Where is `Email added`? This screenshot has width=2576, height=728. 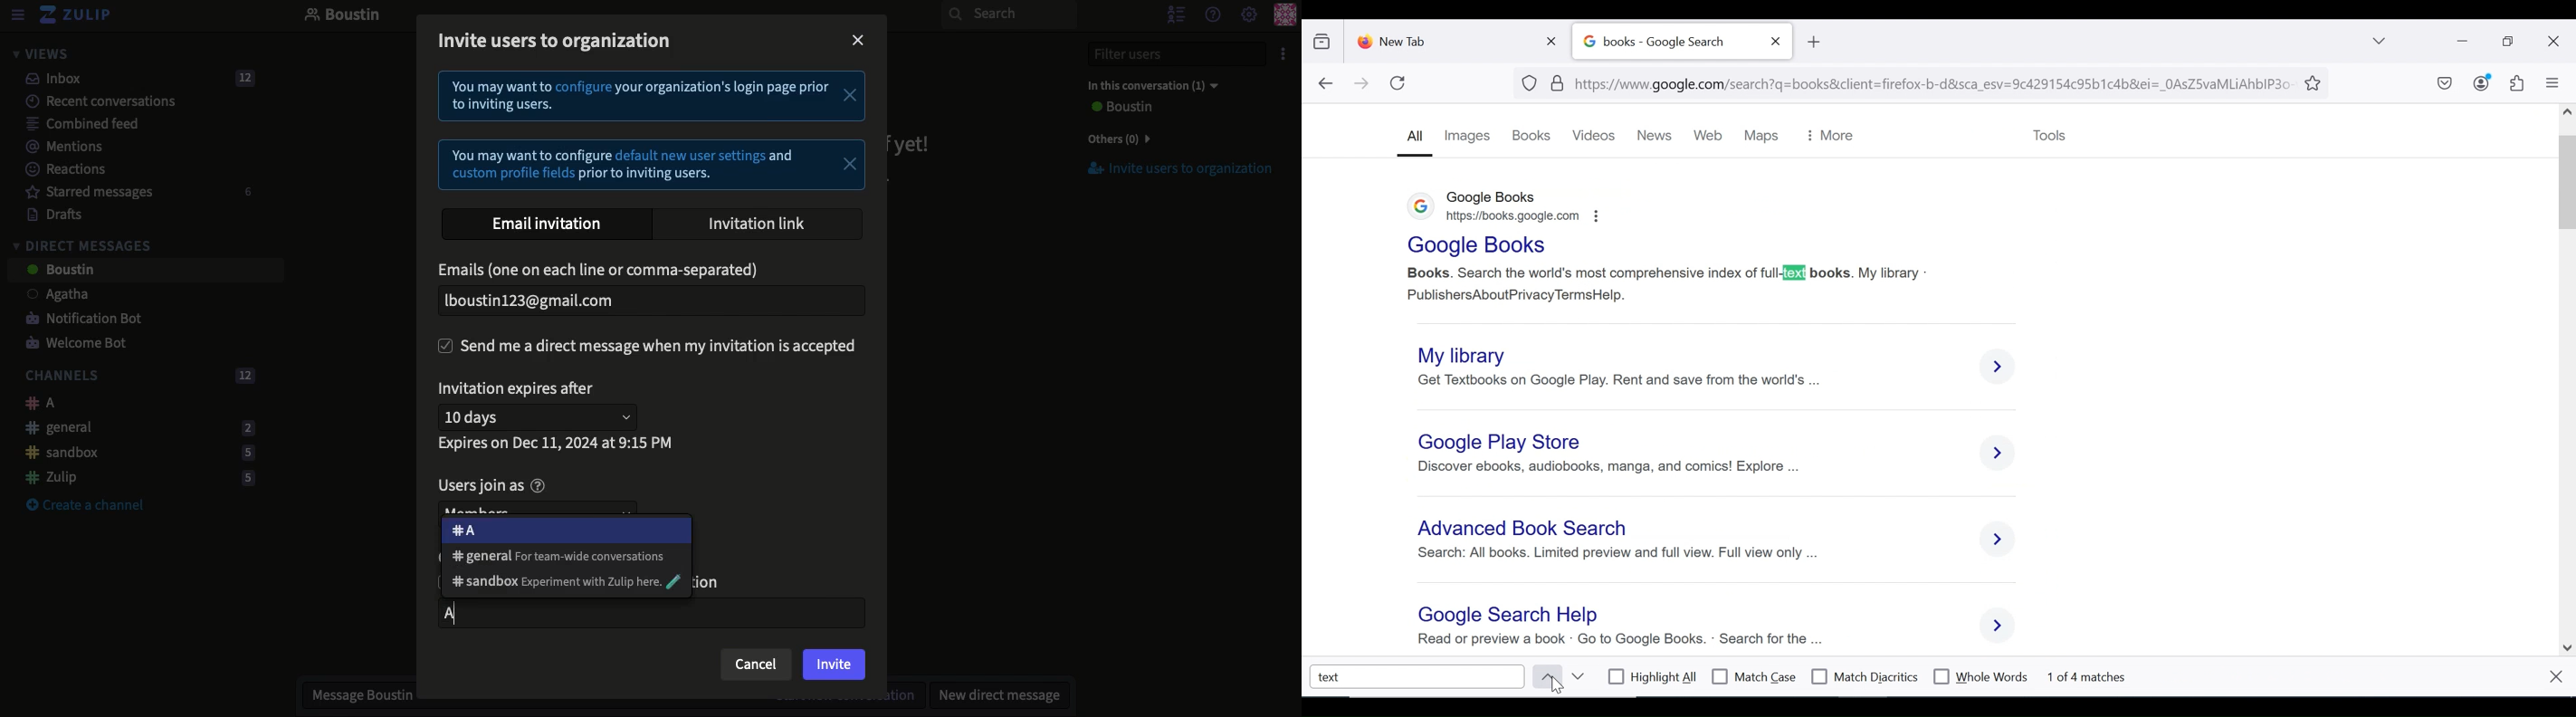 Email added is located at coordinates (646, 301).